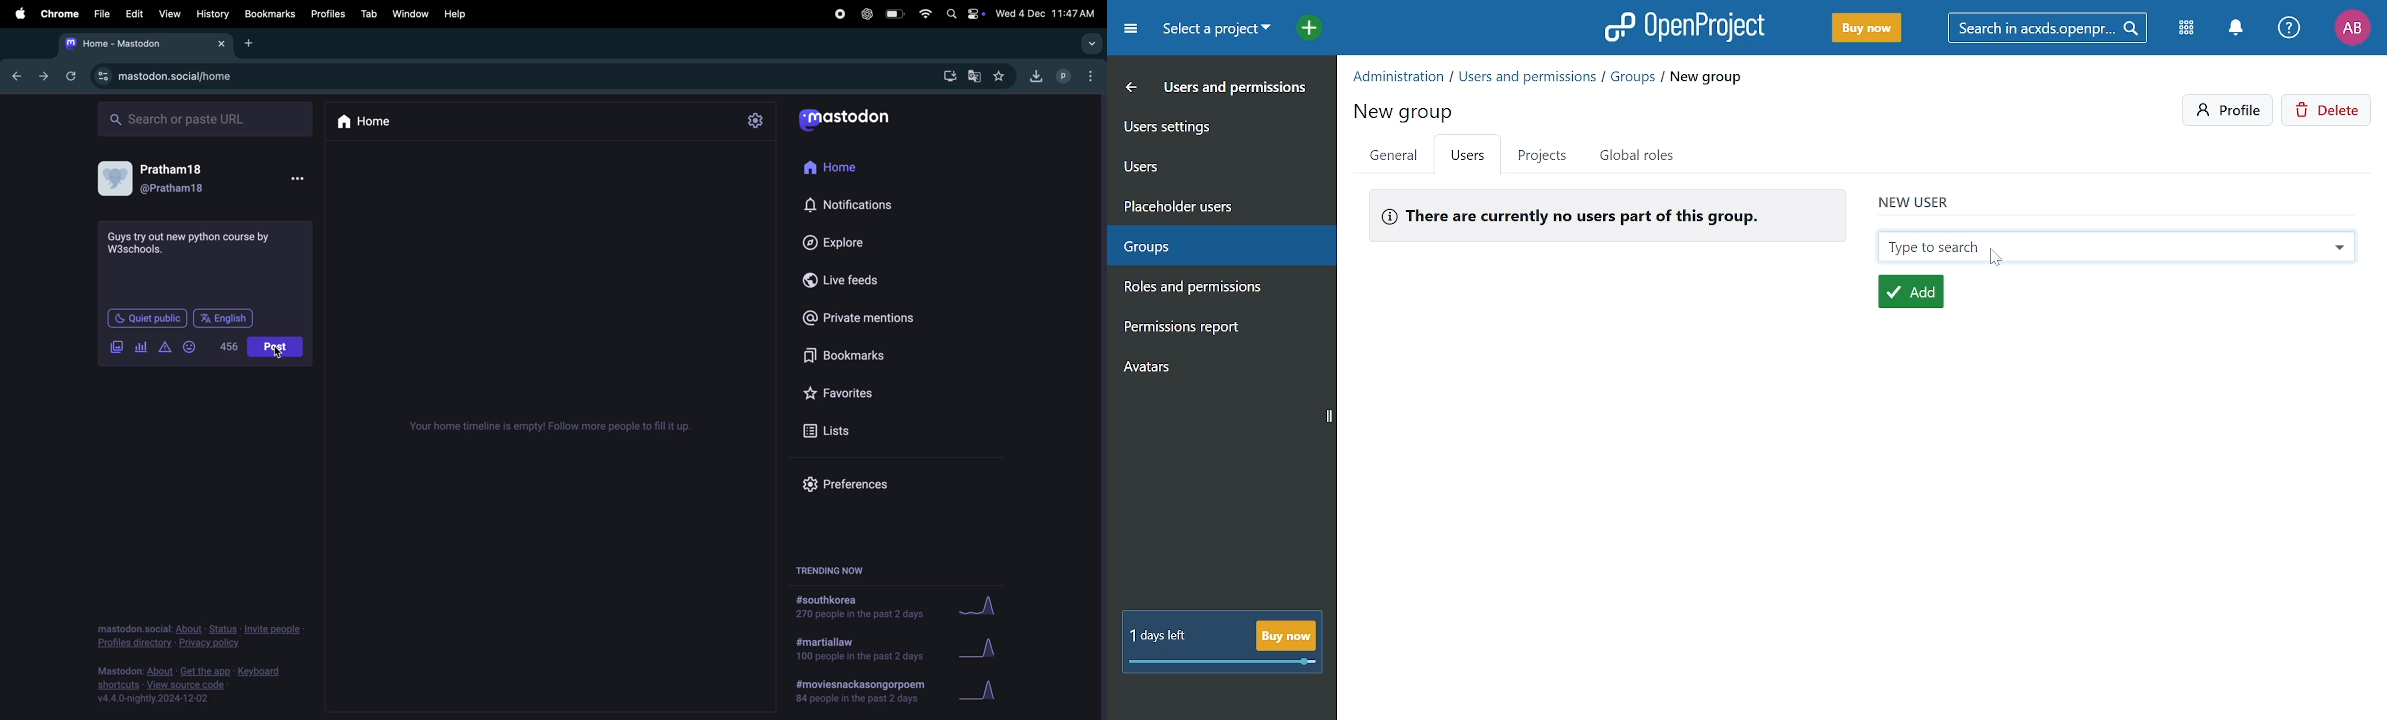 This screenshot has width=2408, height=728. Describe the element at coordinates (757, 122) in the screenshot. I see `setting` at that location.